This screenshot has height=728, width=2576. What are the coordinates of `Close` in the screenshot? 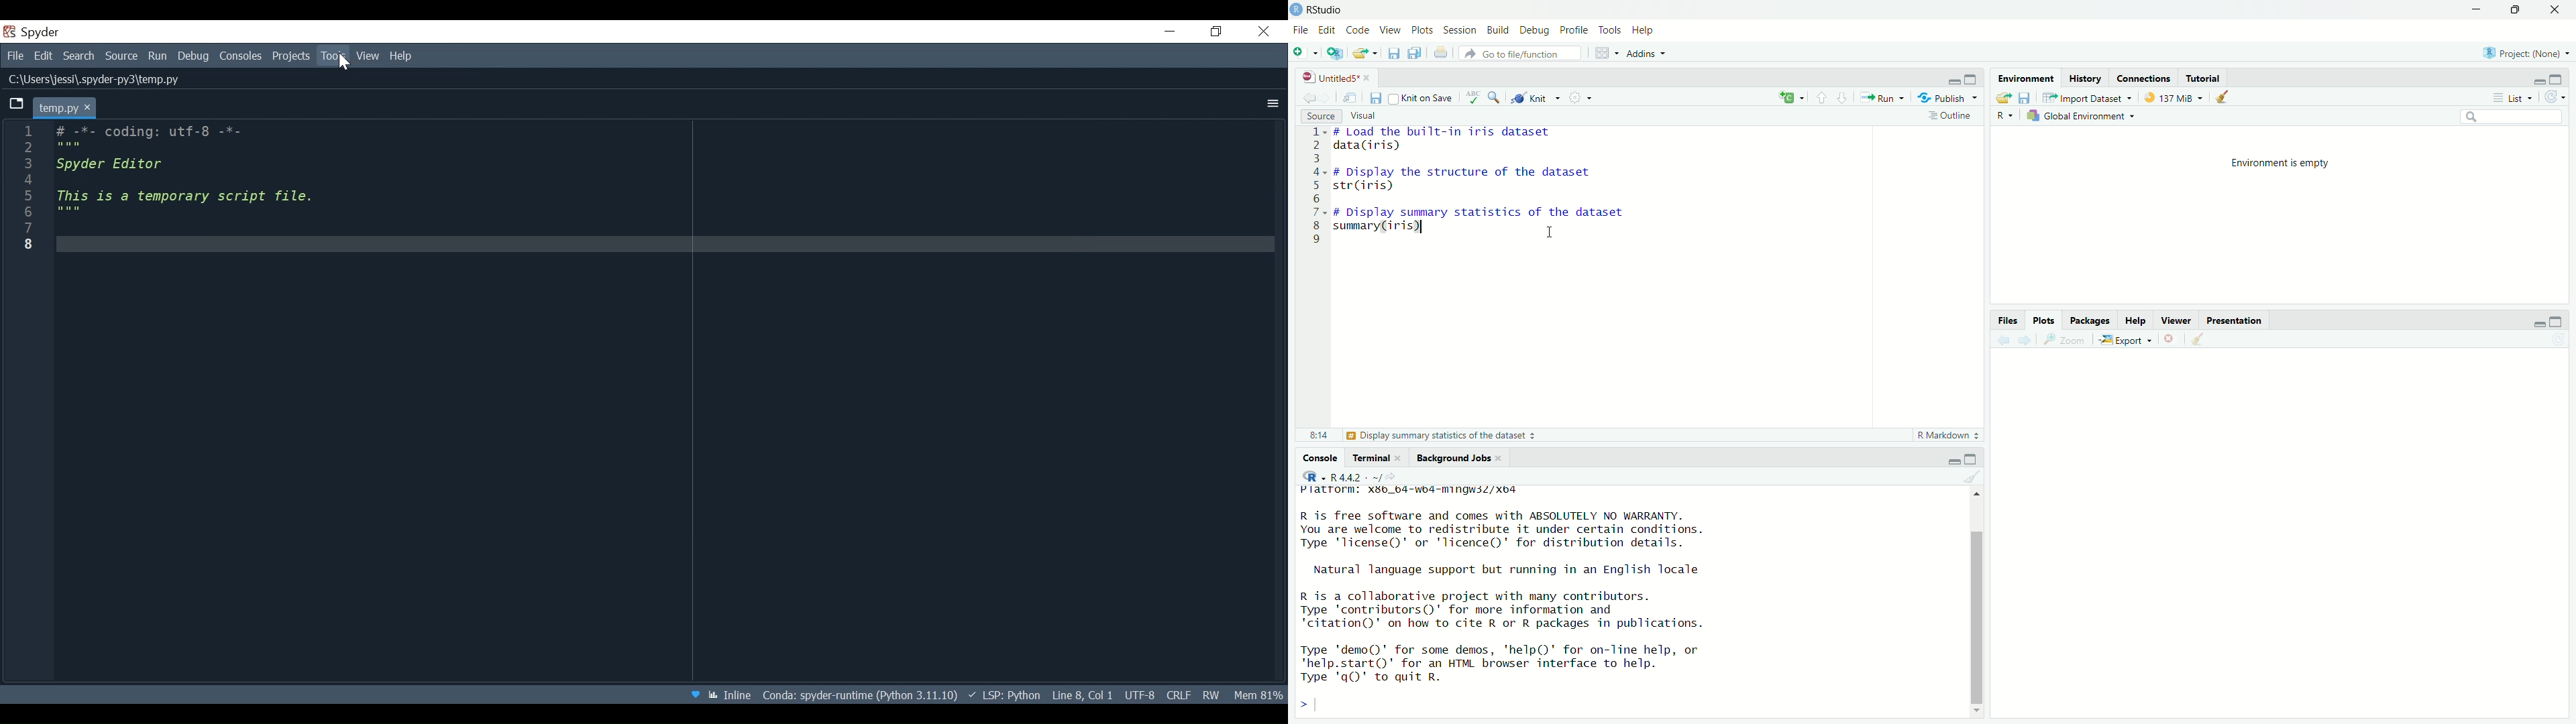 It's located at (2555, 9).